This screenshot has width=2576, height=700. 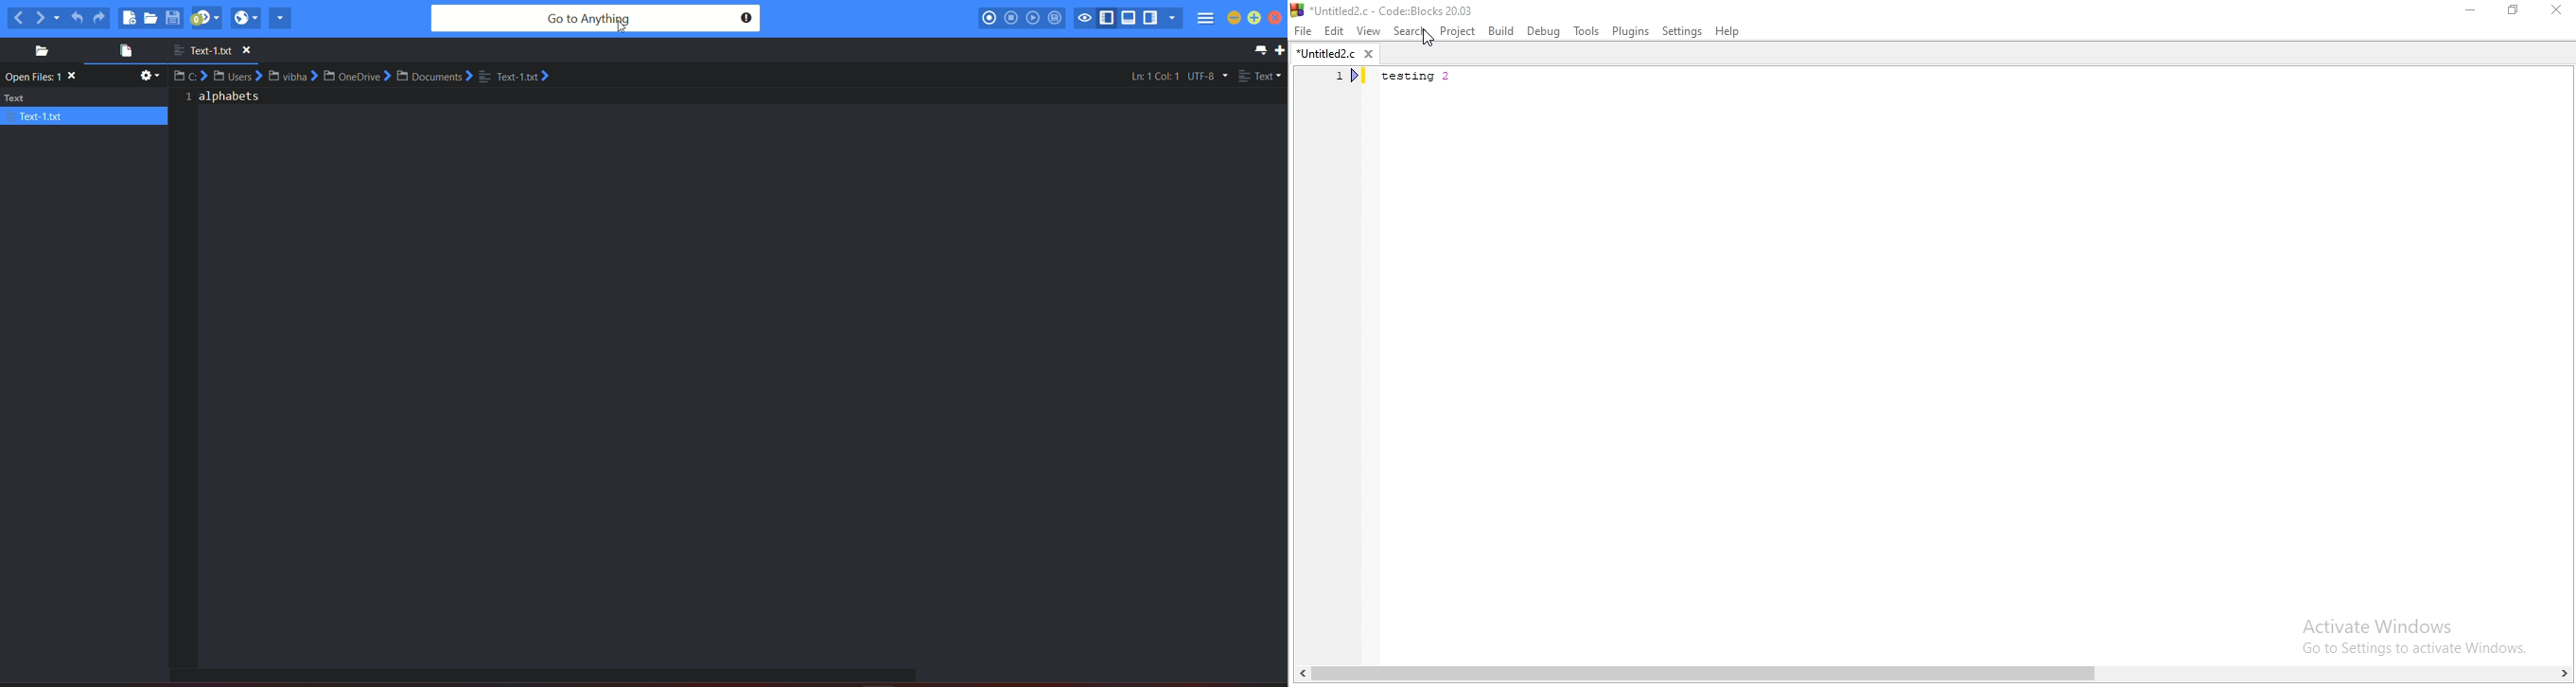 I want to click on line number, so click(x=1349, y=79).